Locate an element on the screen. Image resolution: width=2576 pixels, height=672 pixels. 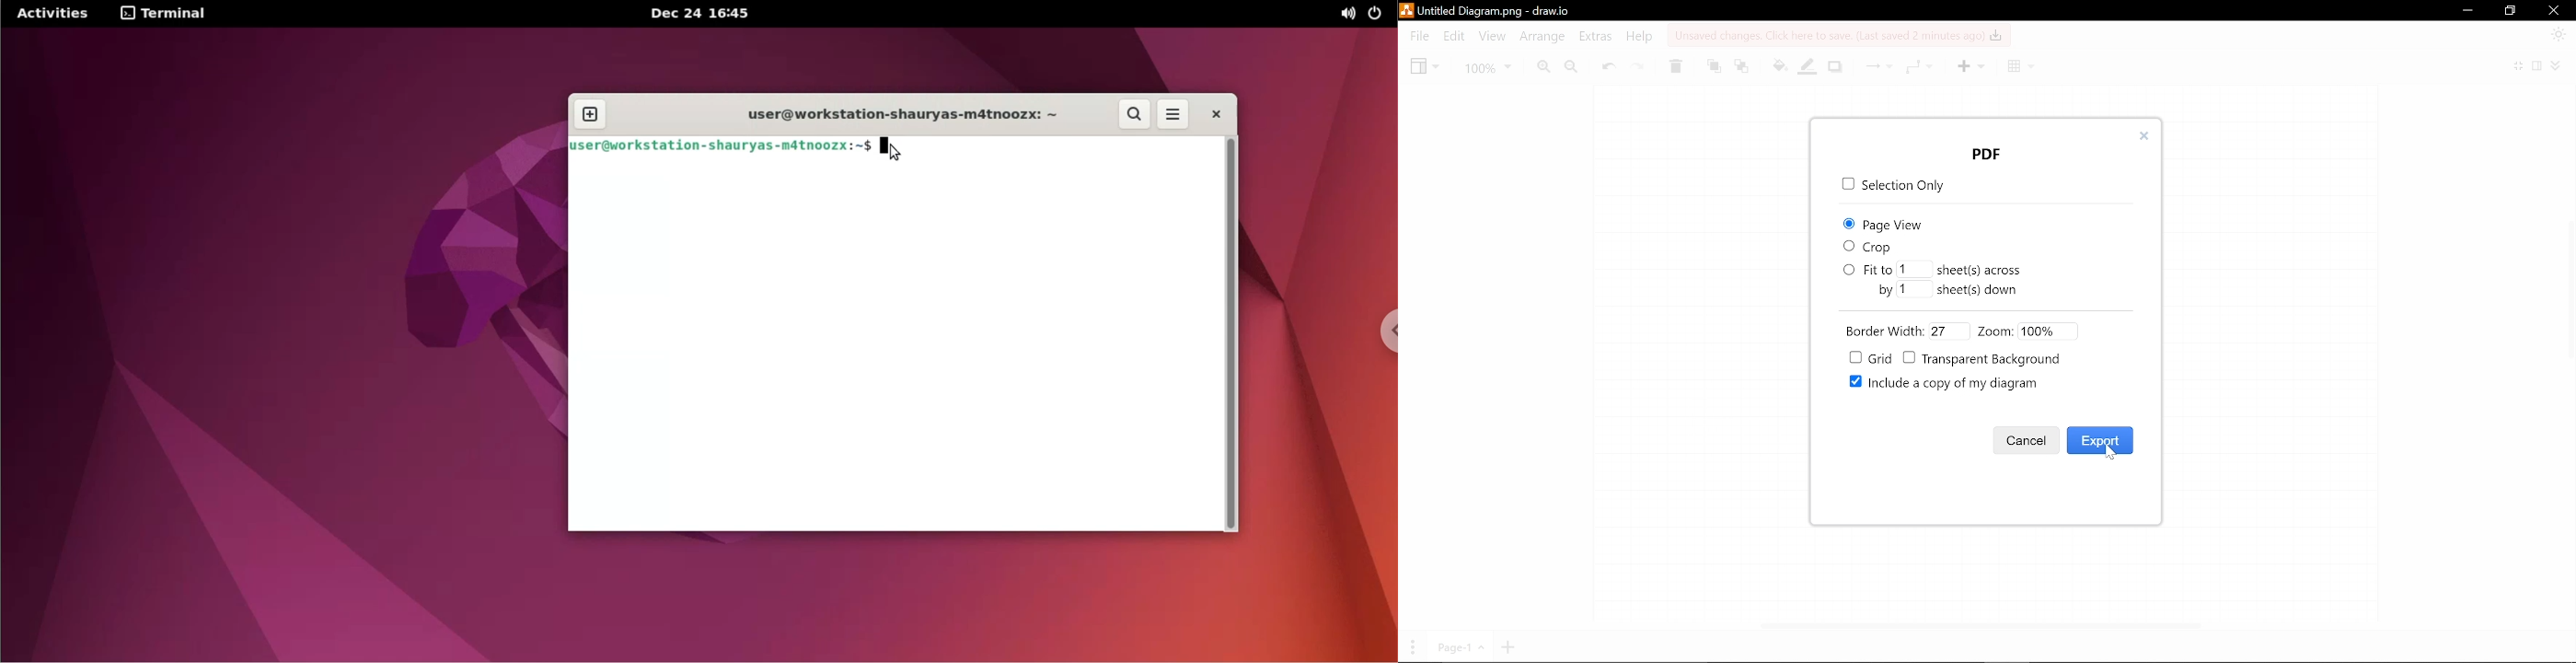
Close is located at coordinates (2143, 135).